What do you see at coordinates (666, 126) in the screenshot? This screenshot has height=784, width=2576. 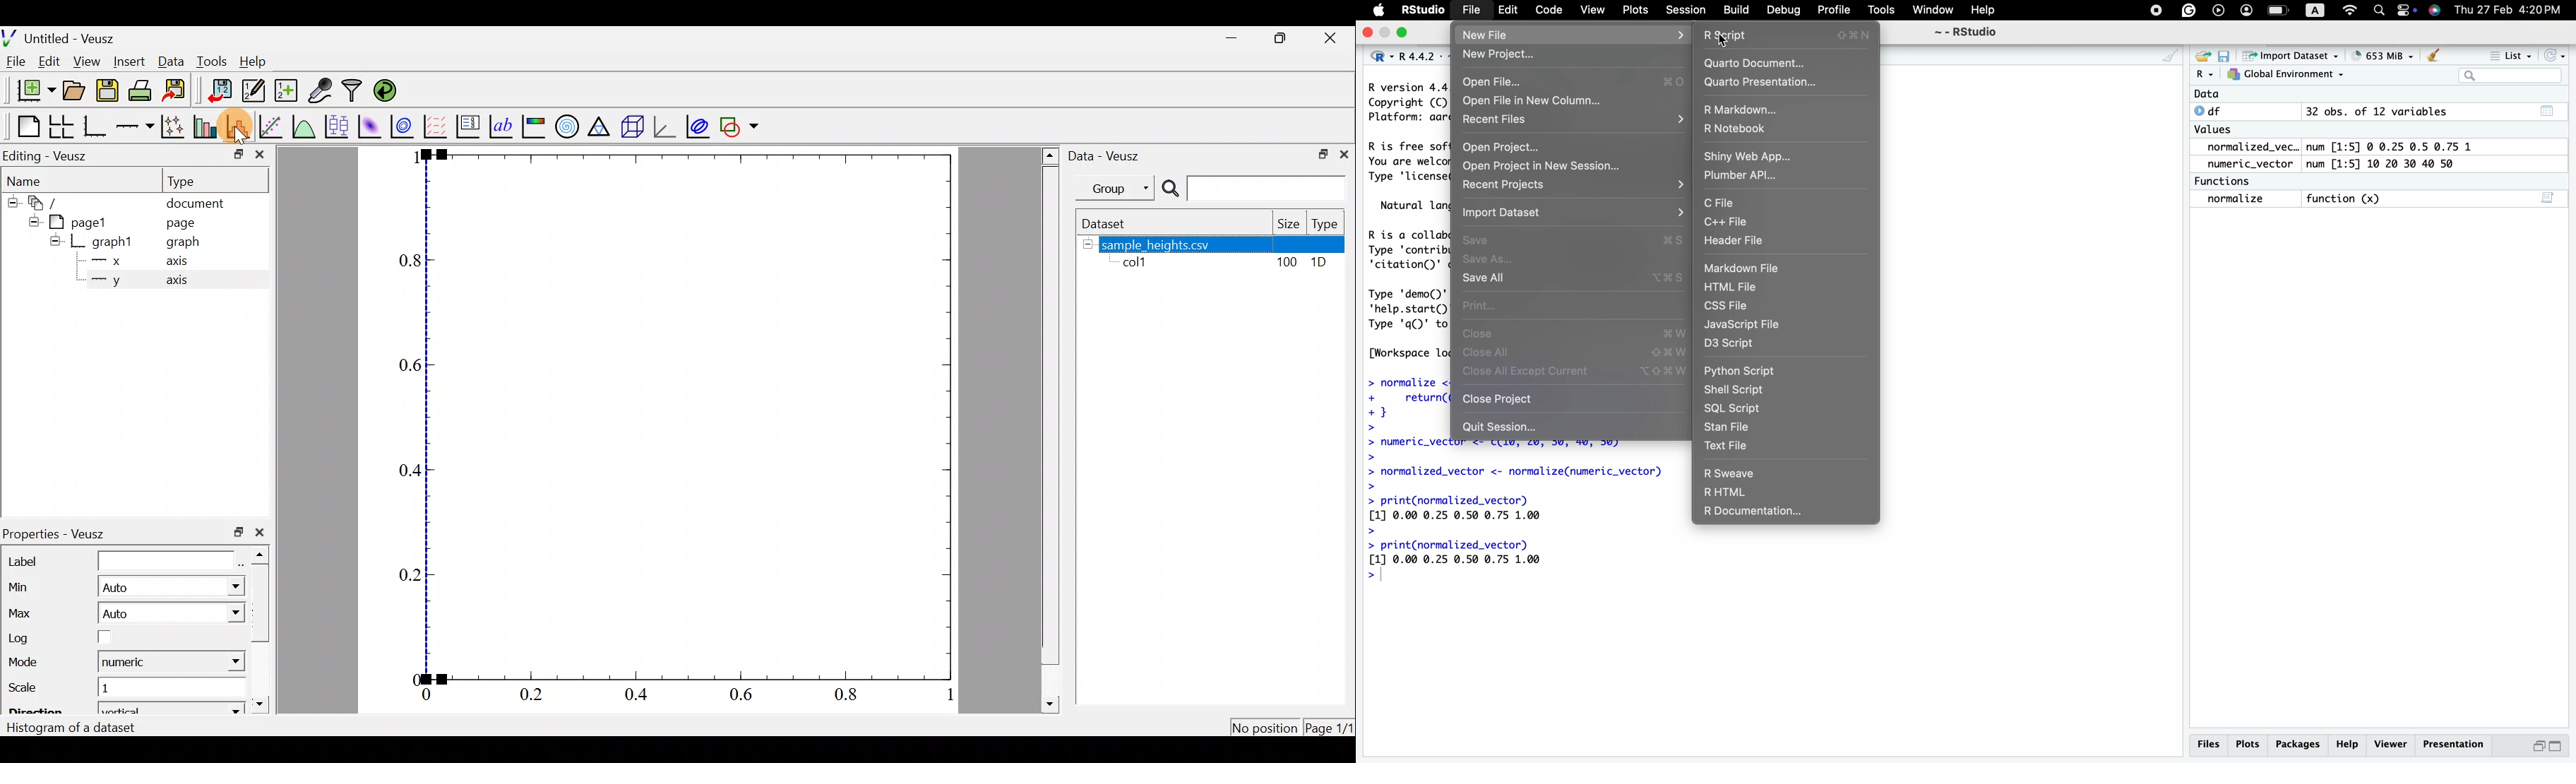 I see `3d graph` at bounding box center [666, 126].